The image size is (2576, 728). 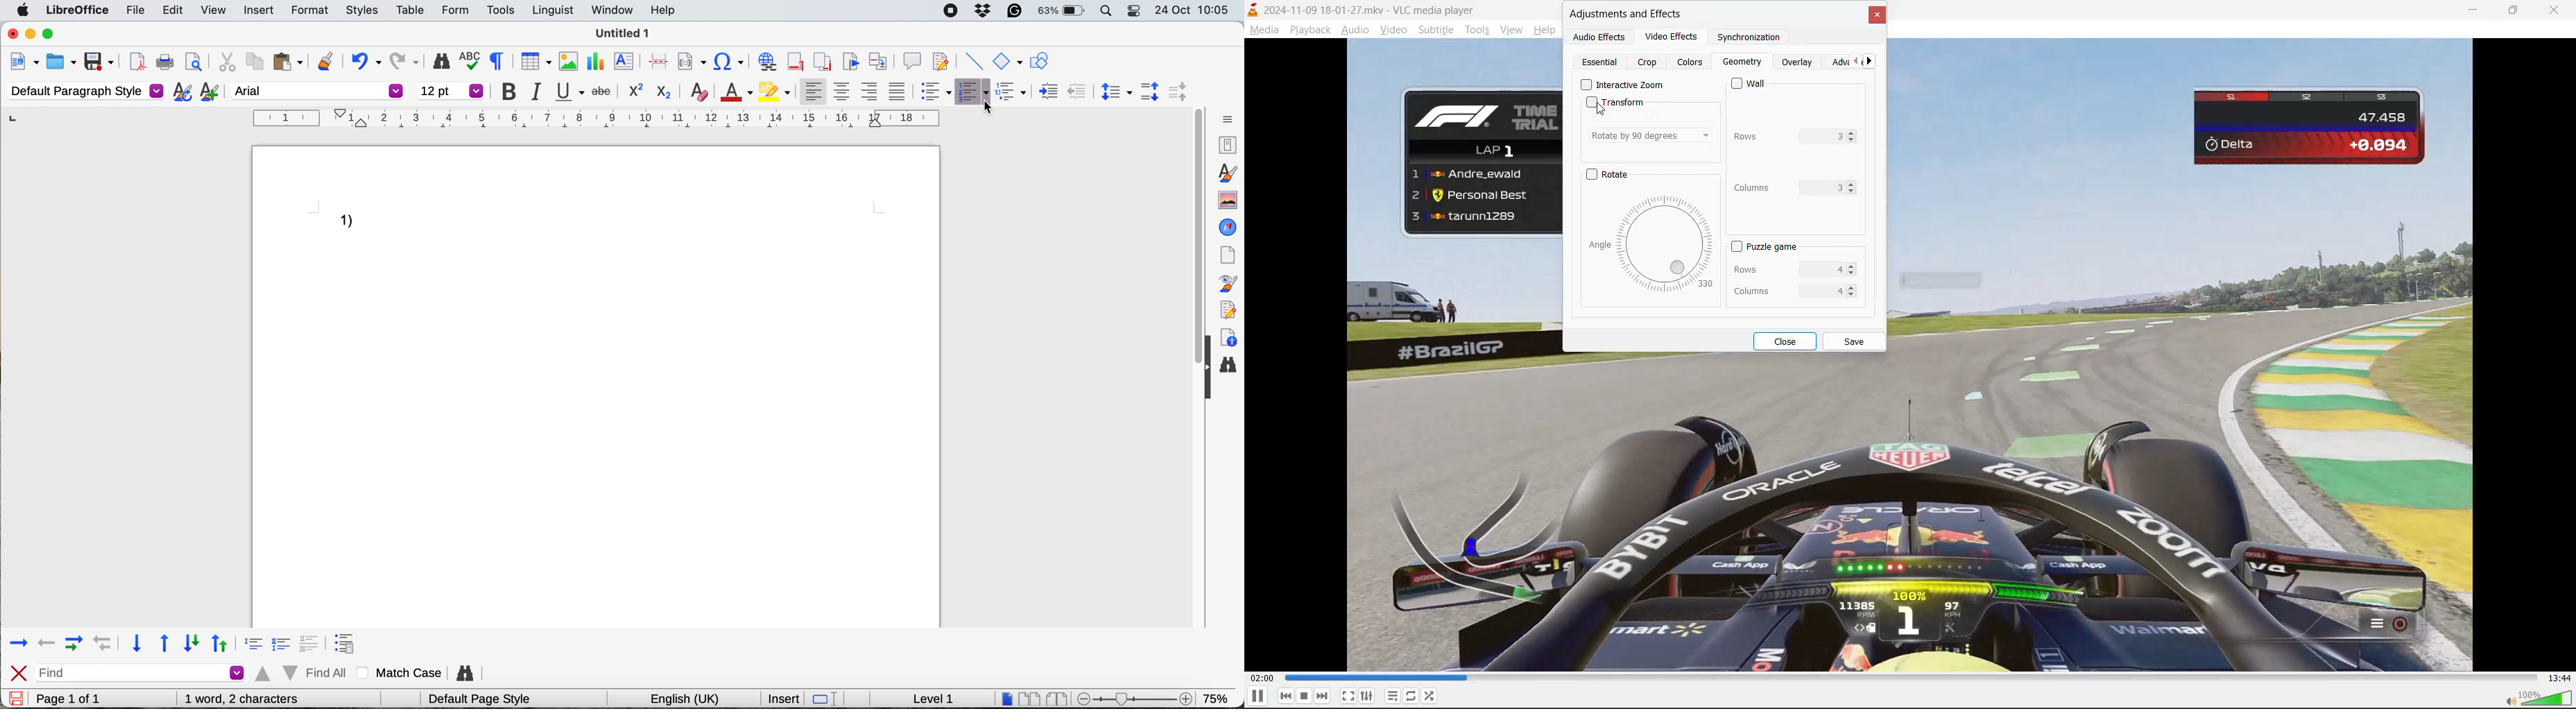 What do you see at coordinates (1039, 61) in the screenshot?
I see `show draw functions` at bounding box center [1039, 61].